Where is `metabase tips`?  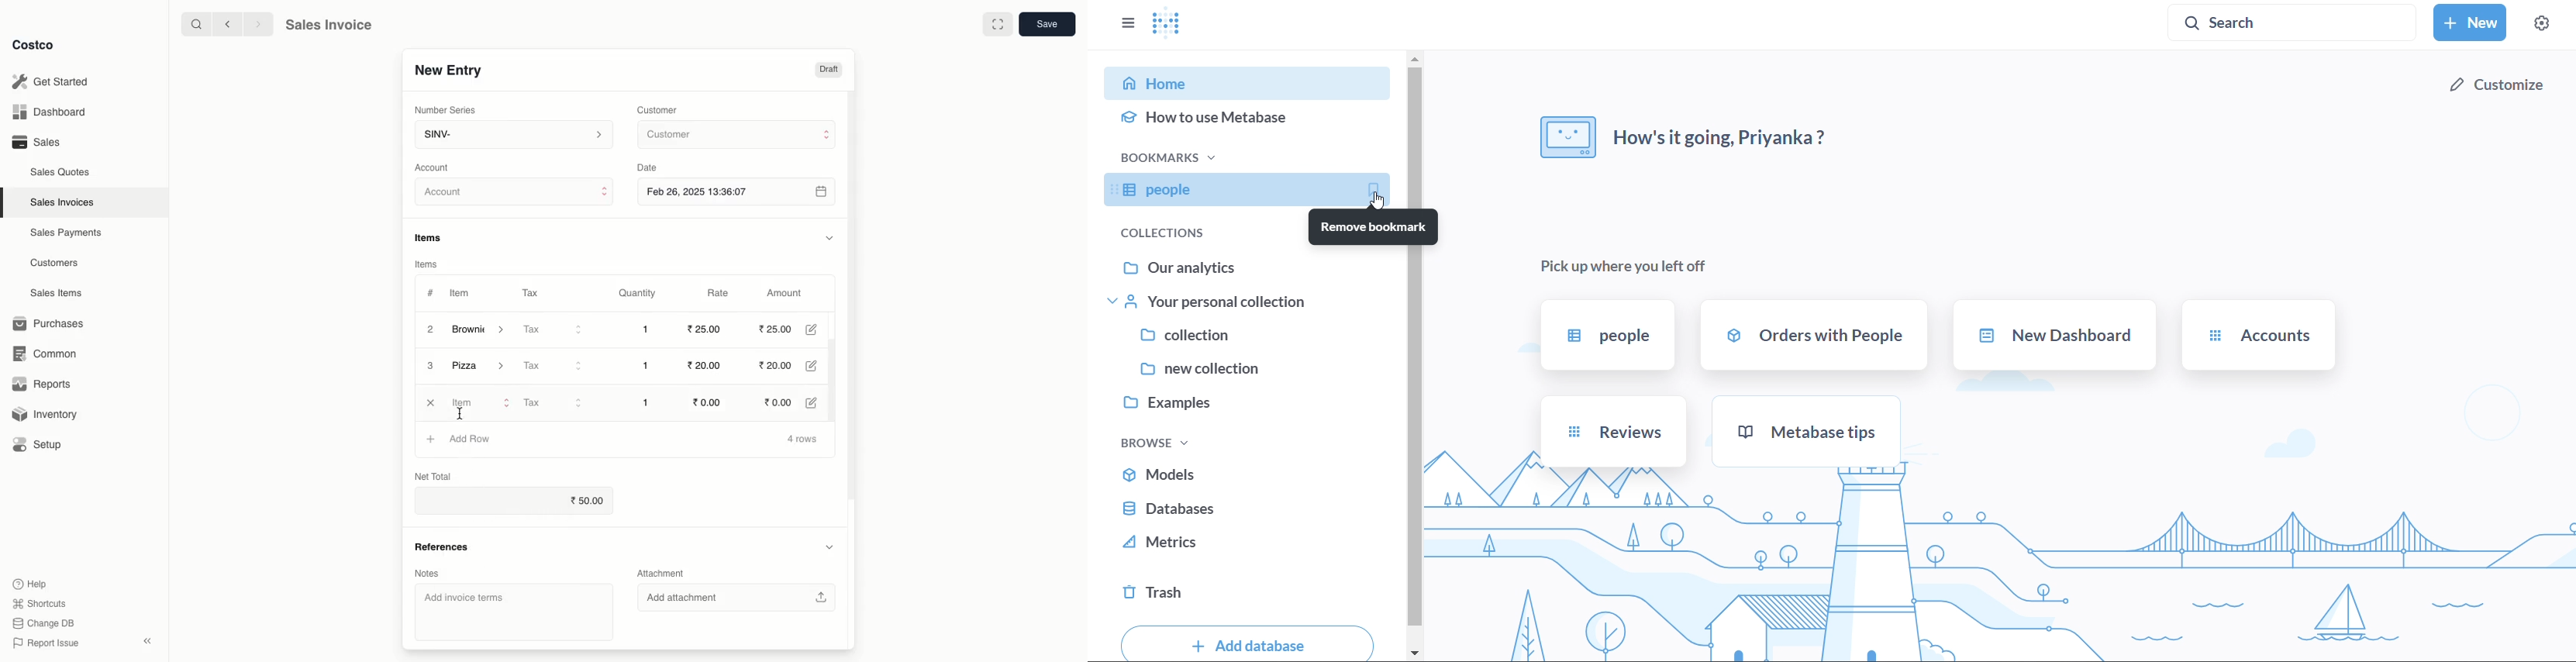
metabase tips is located at coordinates (1805, 431).